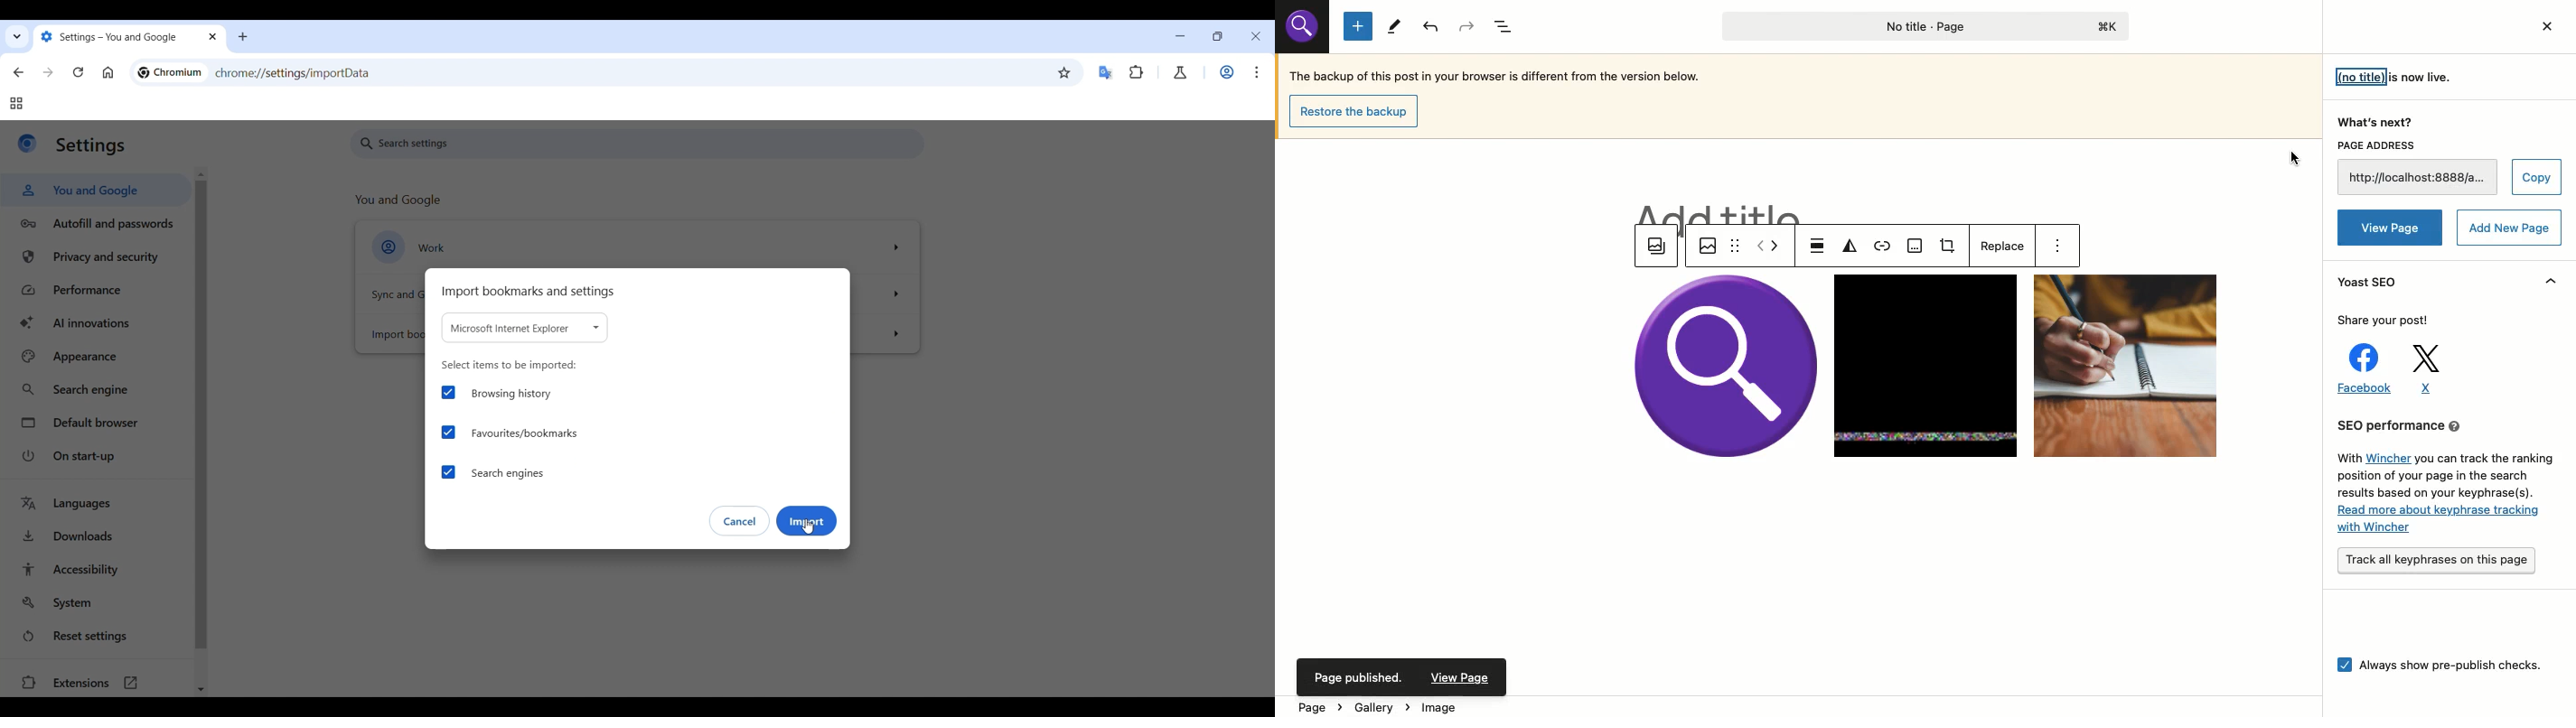 The height and width of the screenshot is (728, 2576). I want to click on Quick slide to top, so click(201, 174).